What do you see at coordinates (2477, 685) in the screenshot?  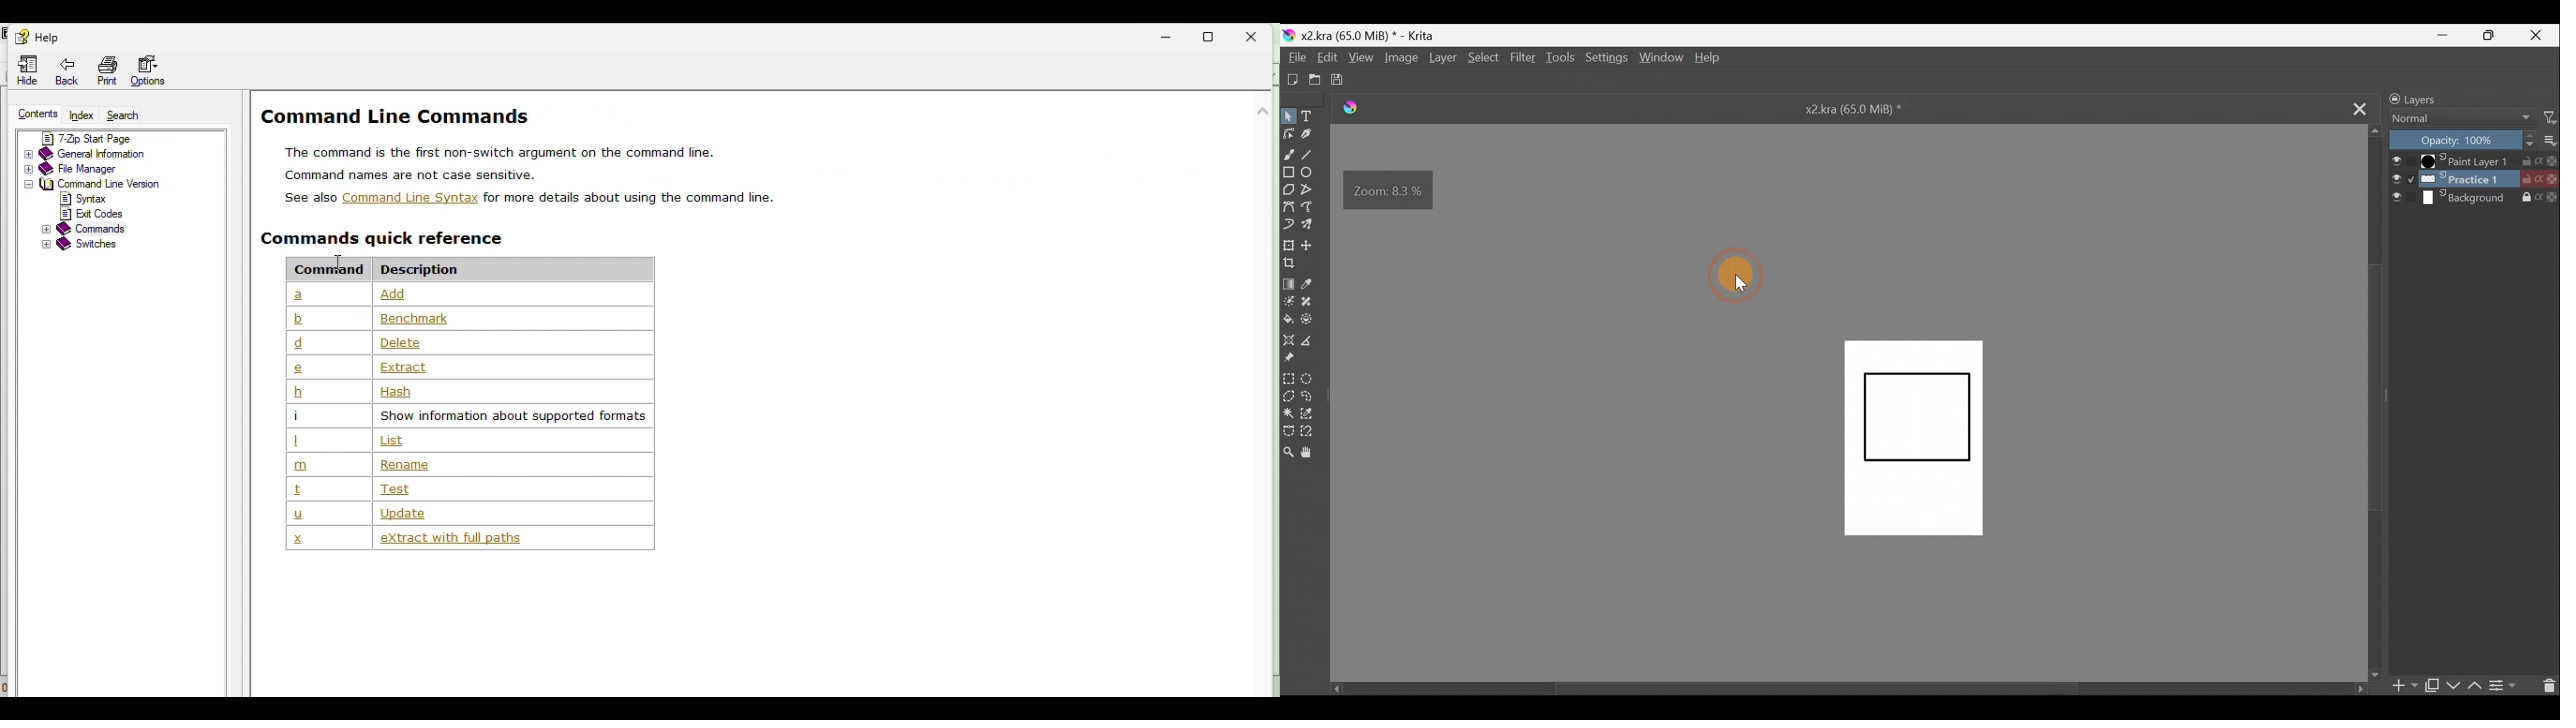 I see `Move layer/mask up` at bounding box center [2477, 685].